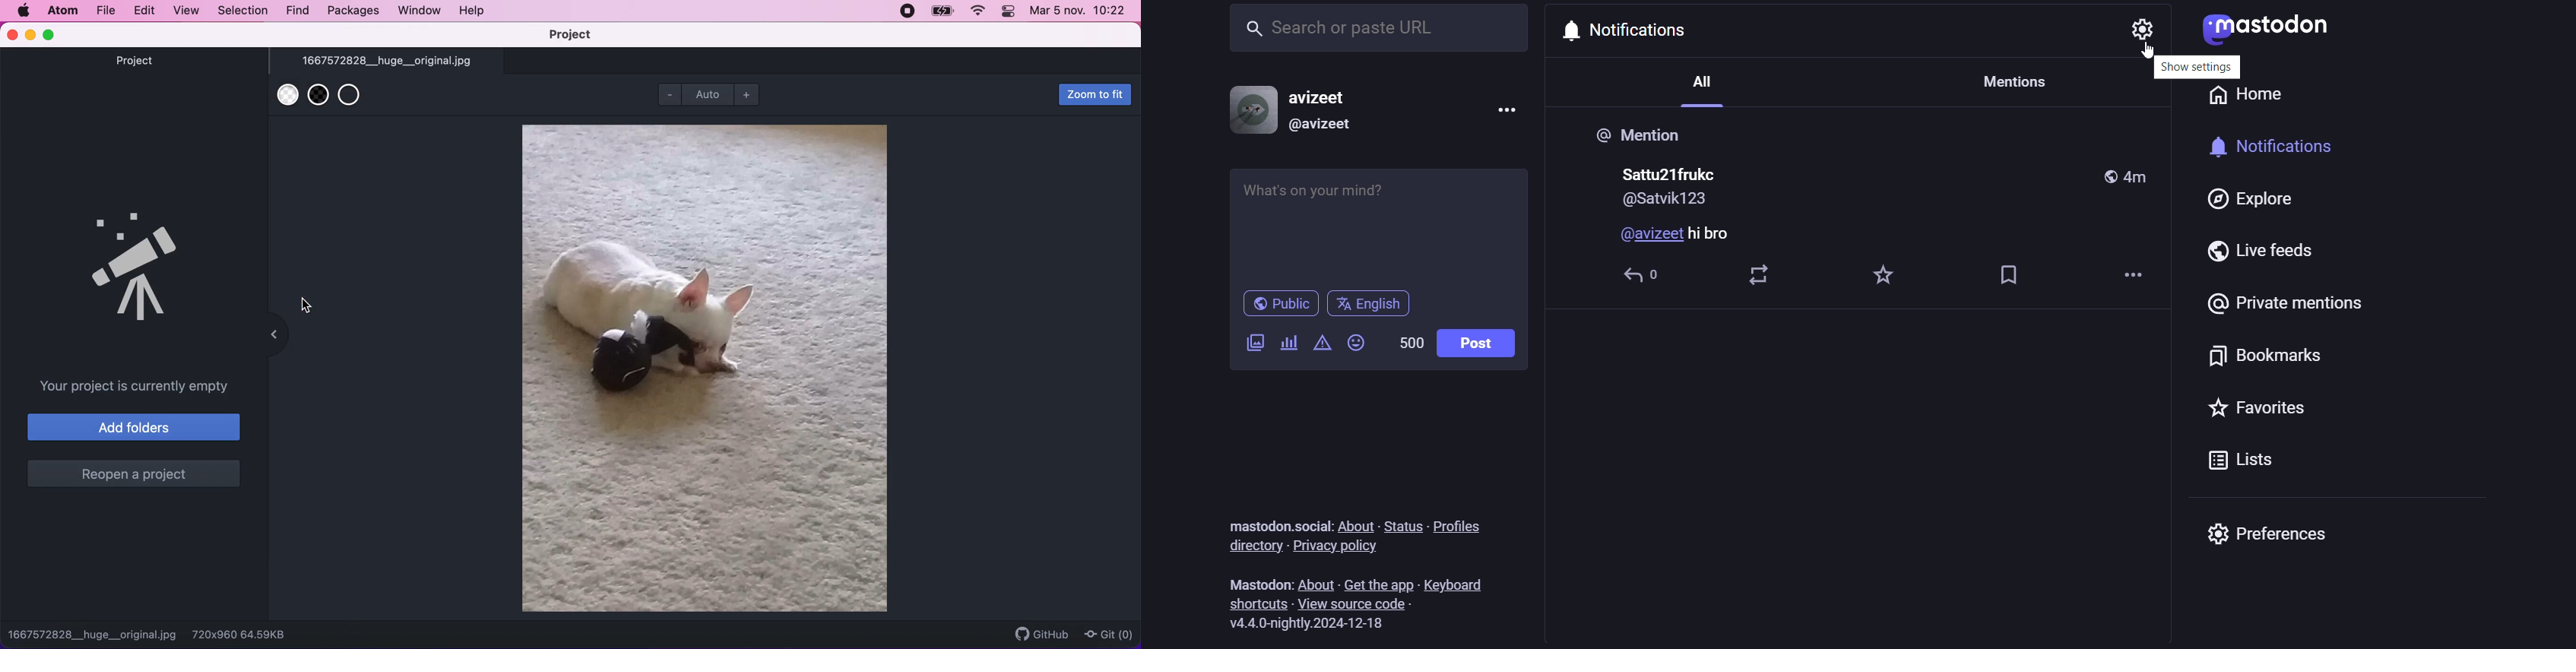 This screenshot has height=672, width=2576. What do you see at coordinates (1351, 548) in the screenshot?
I see `privacy policy` at bounding box center [1351, 548].